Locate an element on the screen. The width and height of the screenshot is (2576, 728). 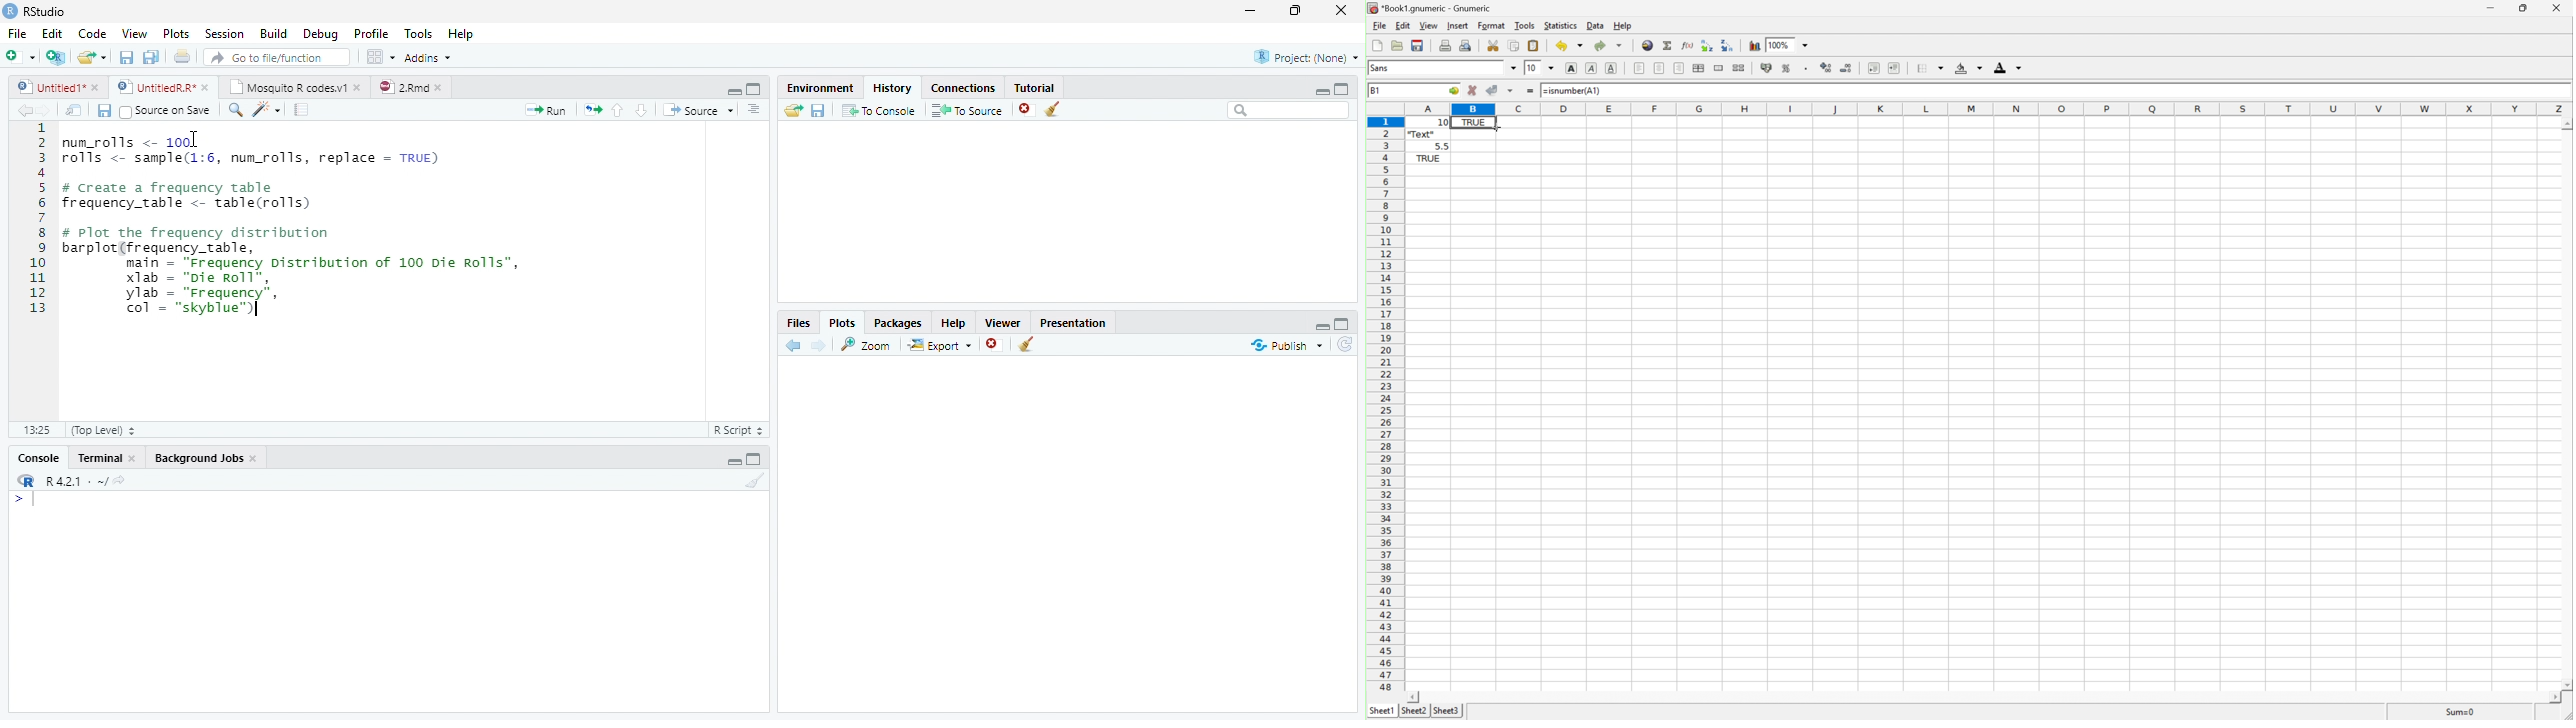
Code is located at coordinates (94, 31).